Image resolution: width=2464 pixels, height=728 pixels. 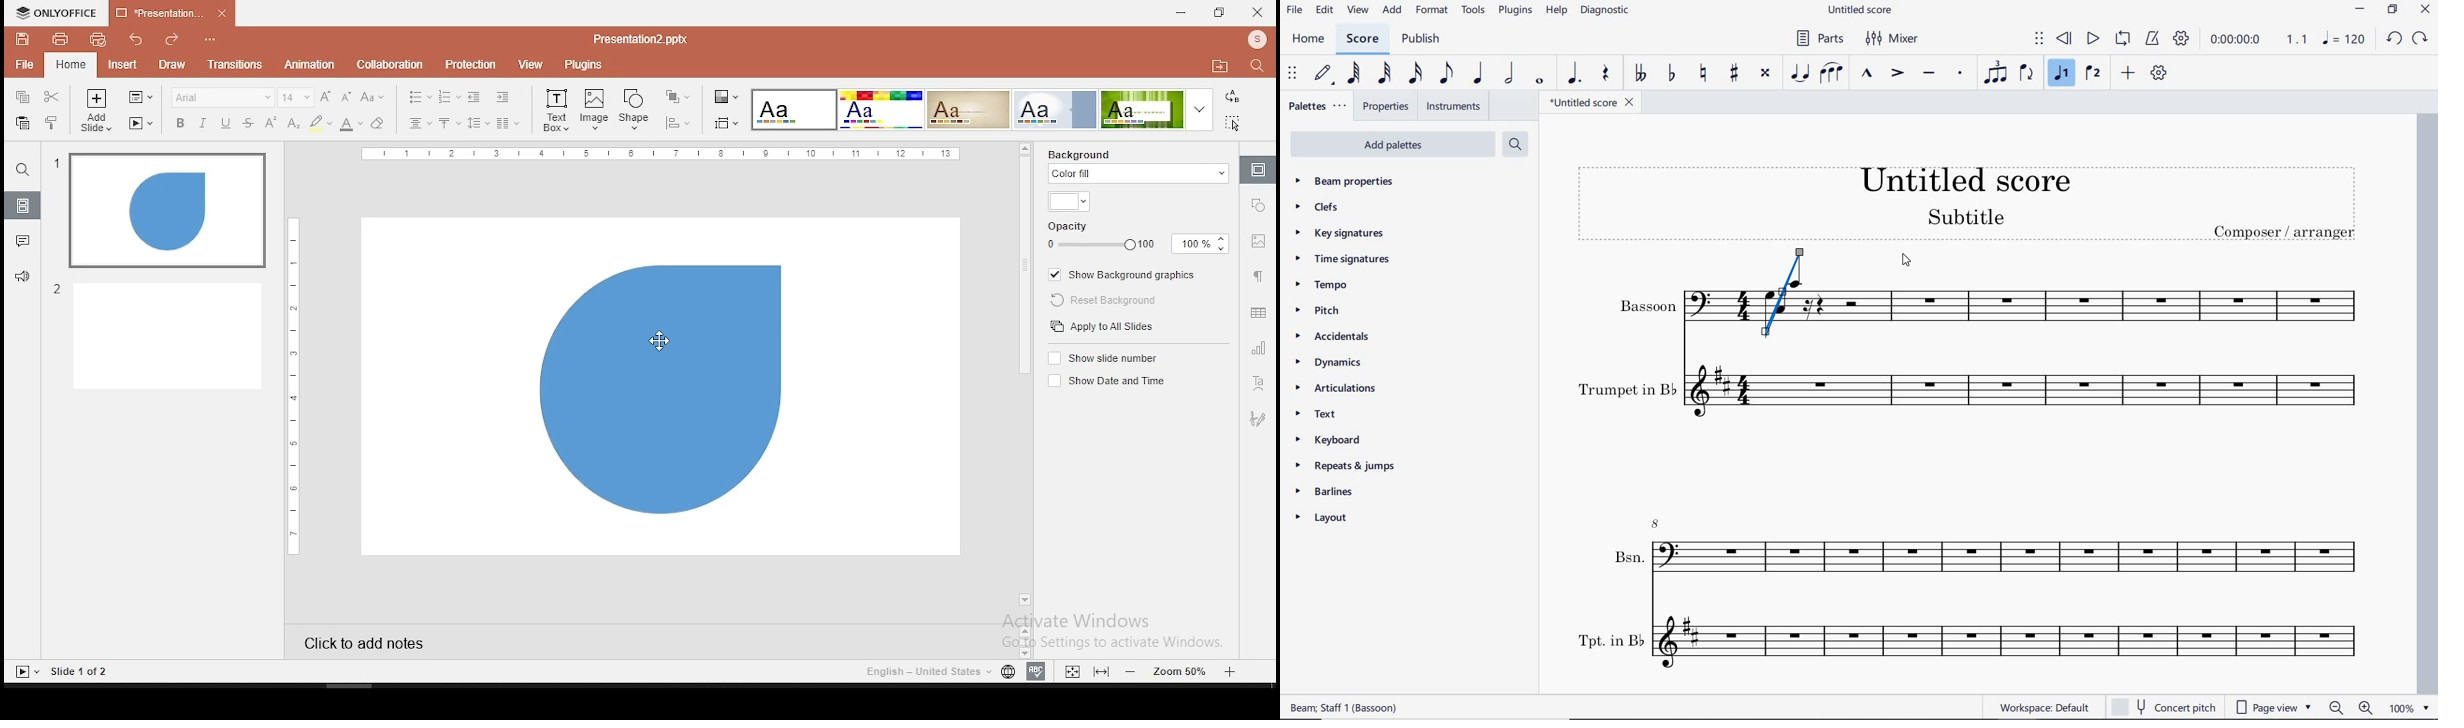 I want to click on home, so click(x=70, y=66).